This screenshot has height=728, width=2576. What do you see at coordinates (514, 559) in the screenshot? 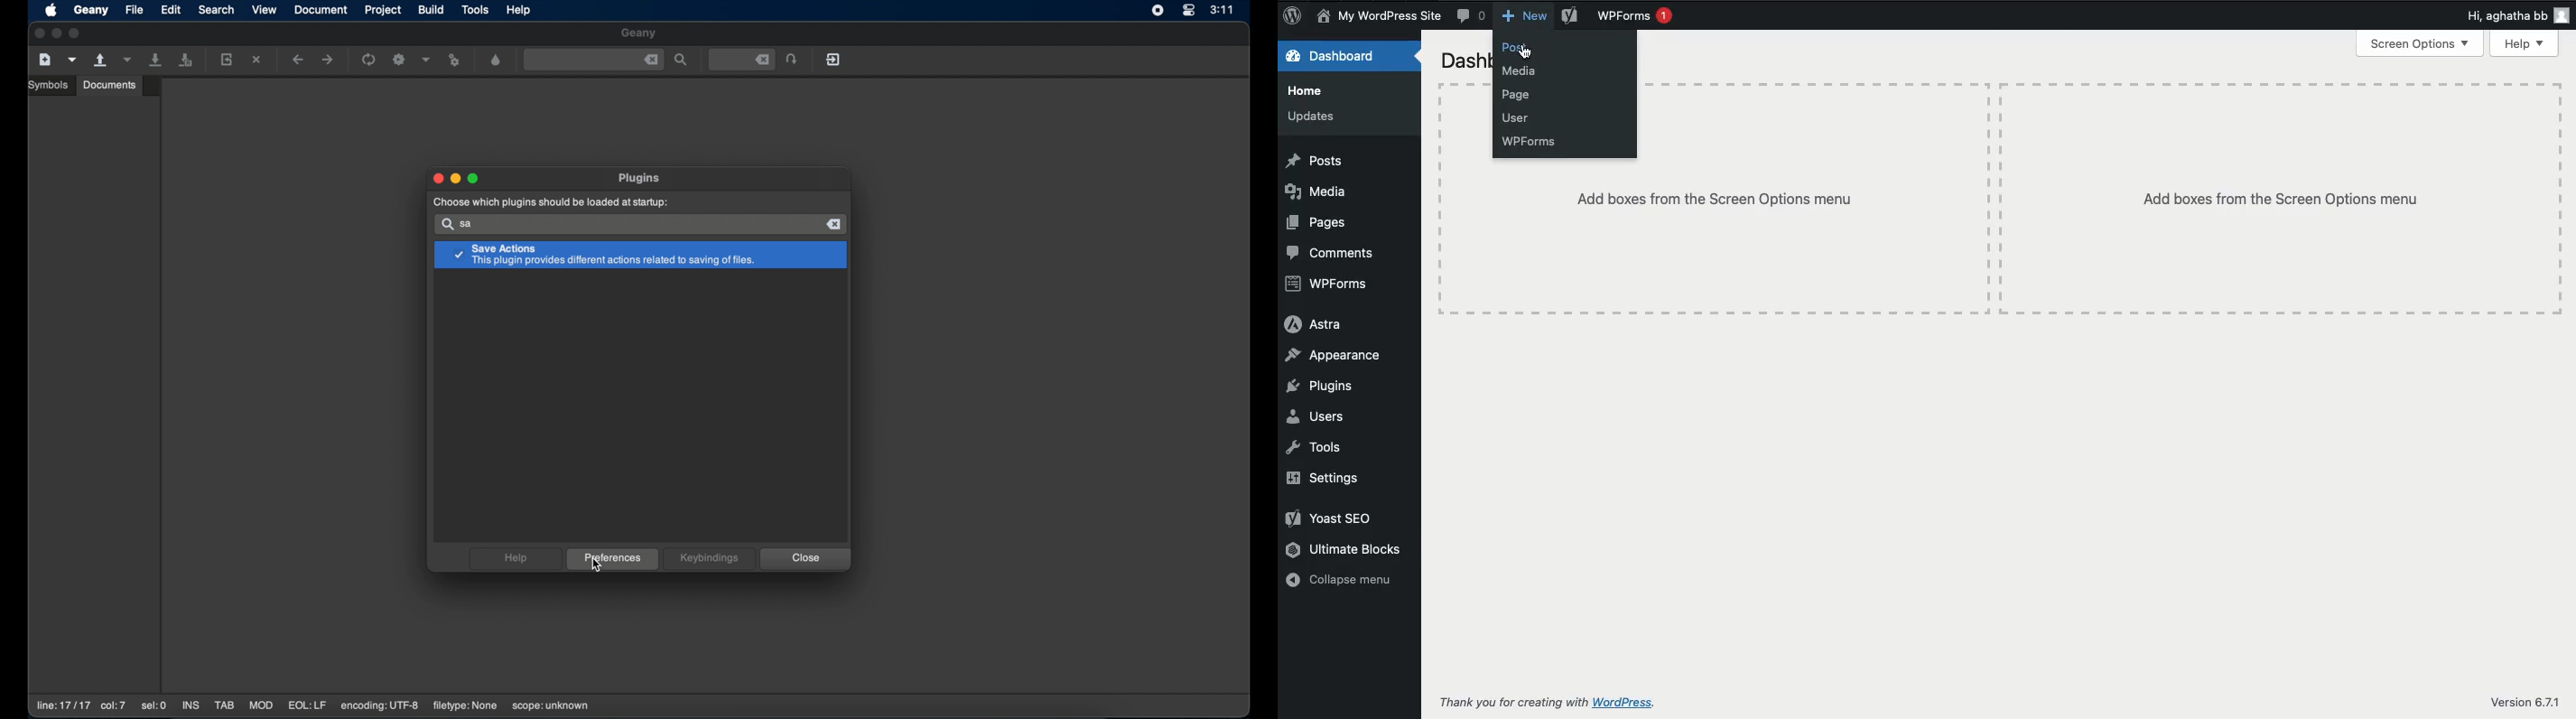
I see `help` at bounding box center [514, 559].